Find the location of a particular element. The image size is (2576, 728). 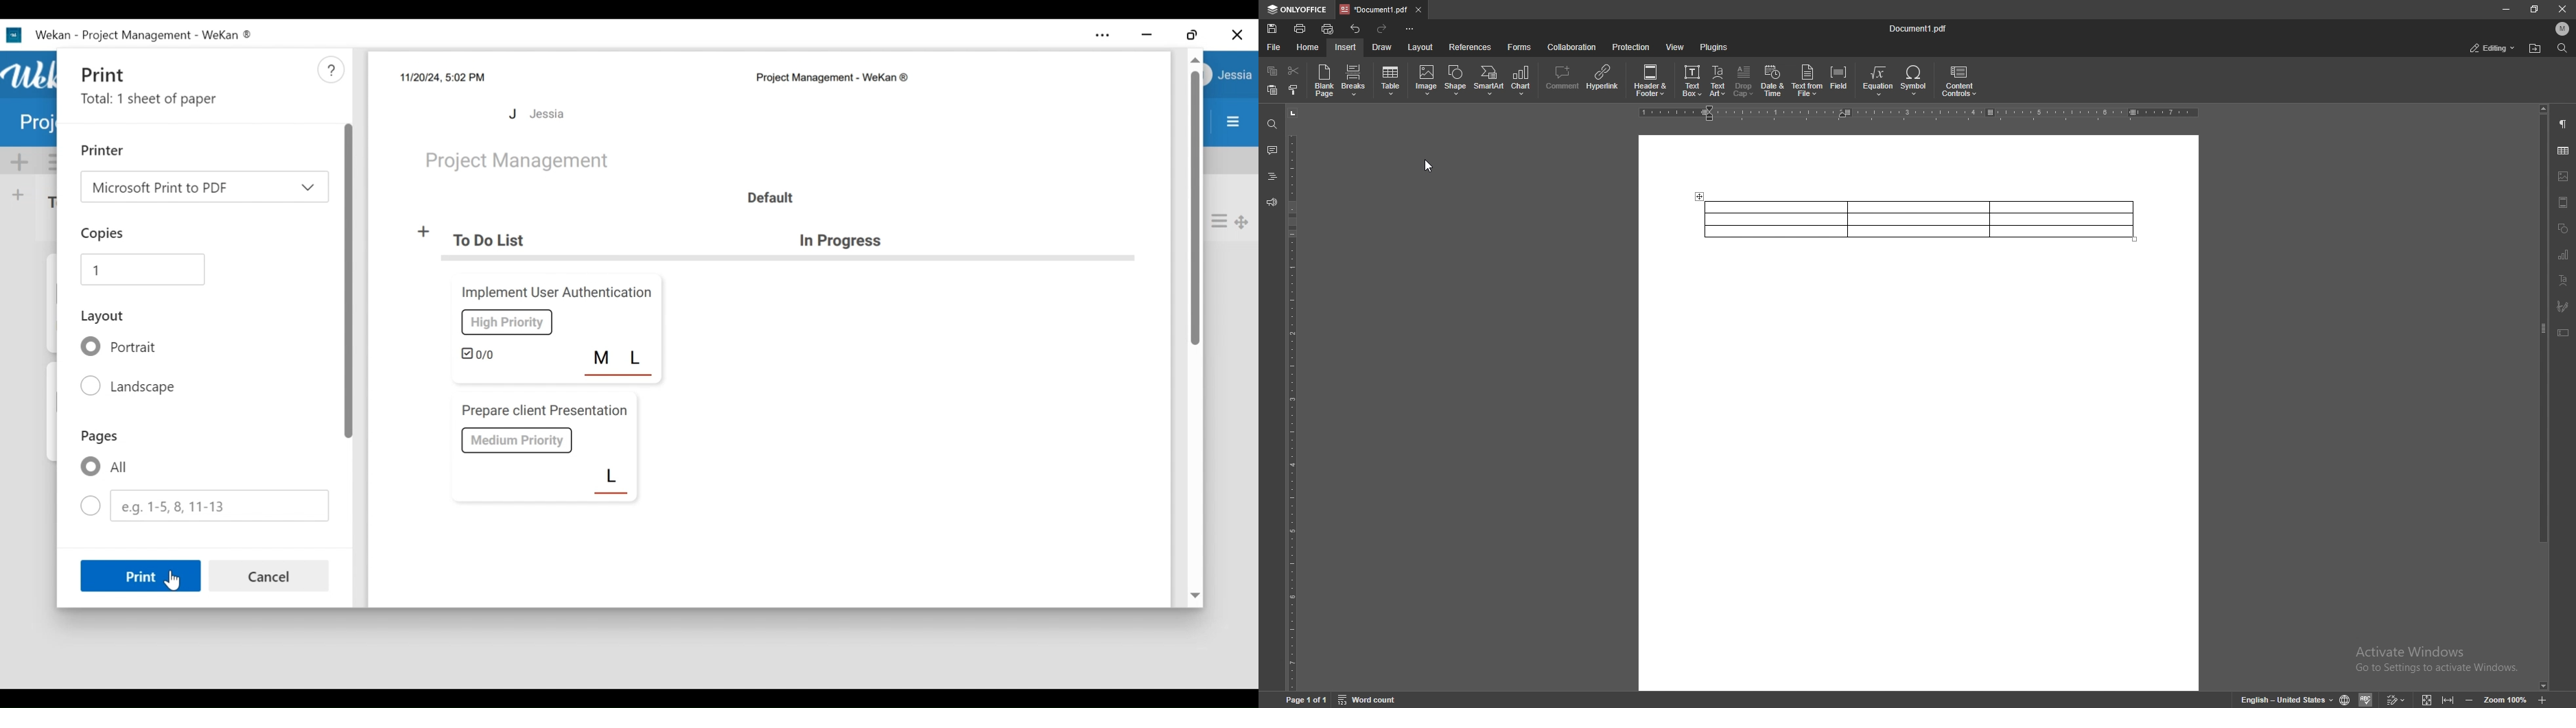

blank page is located at coordinates (1324, 82).